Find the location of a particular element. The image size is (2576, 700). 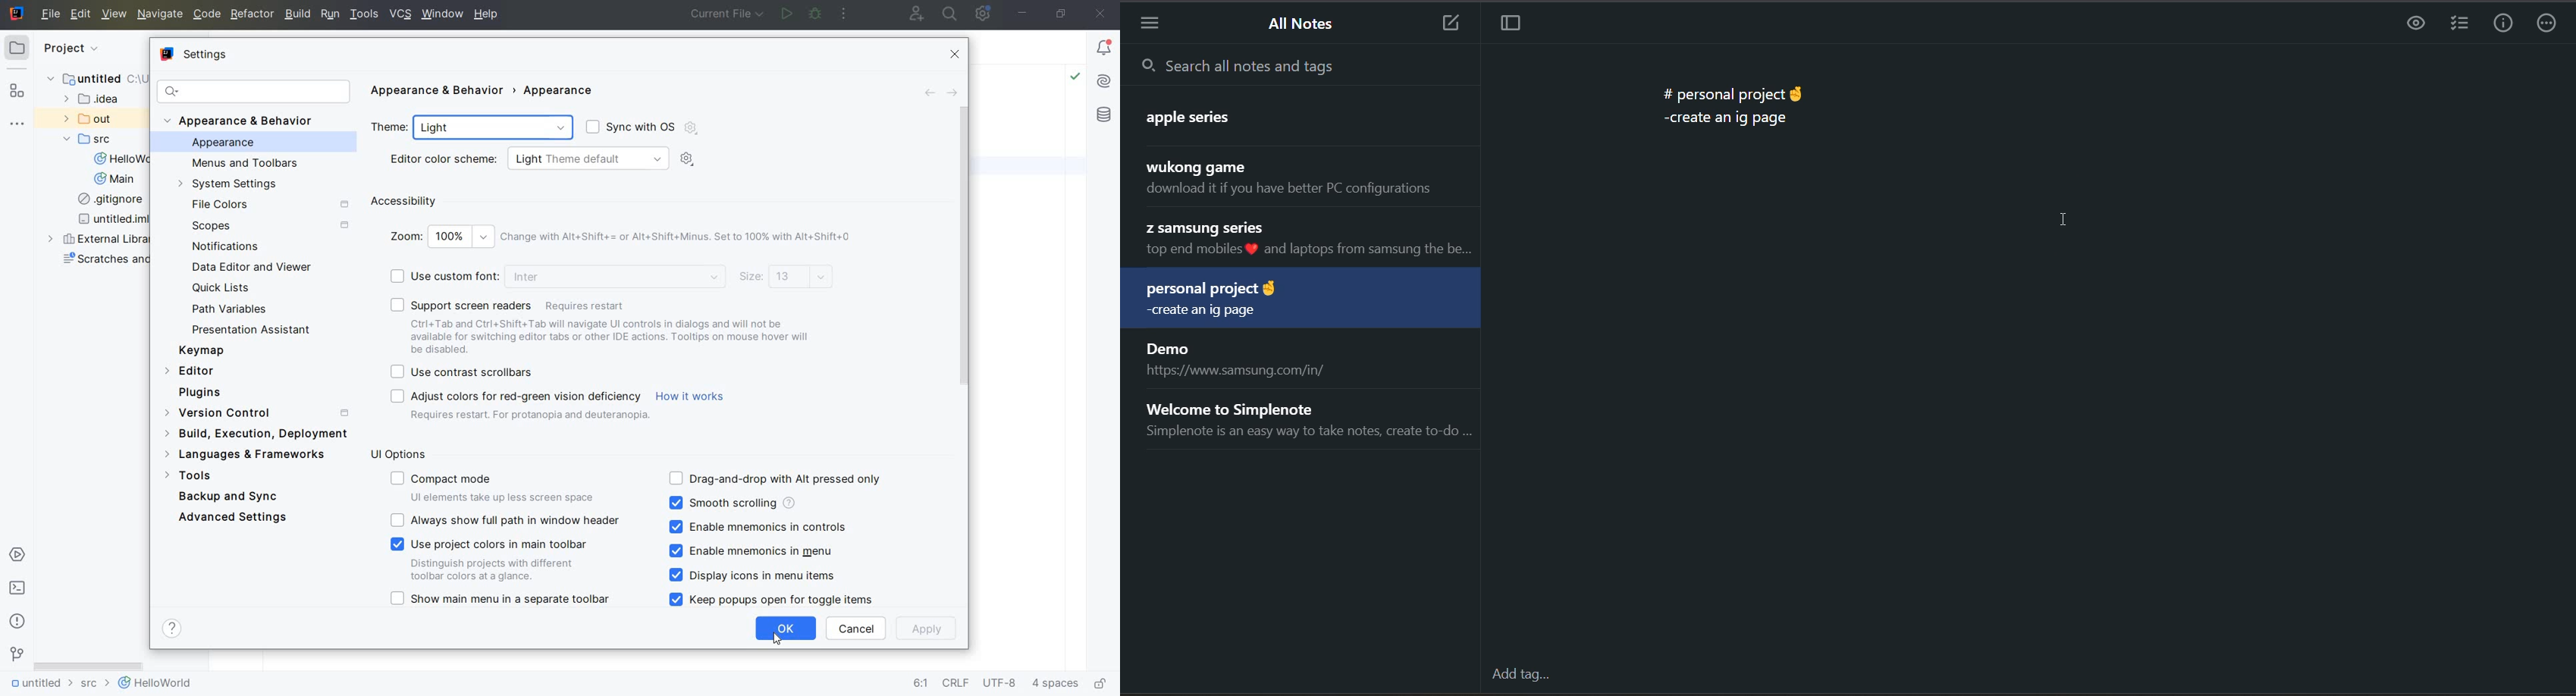

note title and preview sorted in reverse chronological order is located at coordinates (1236, 300).